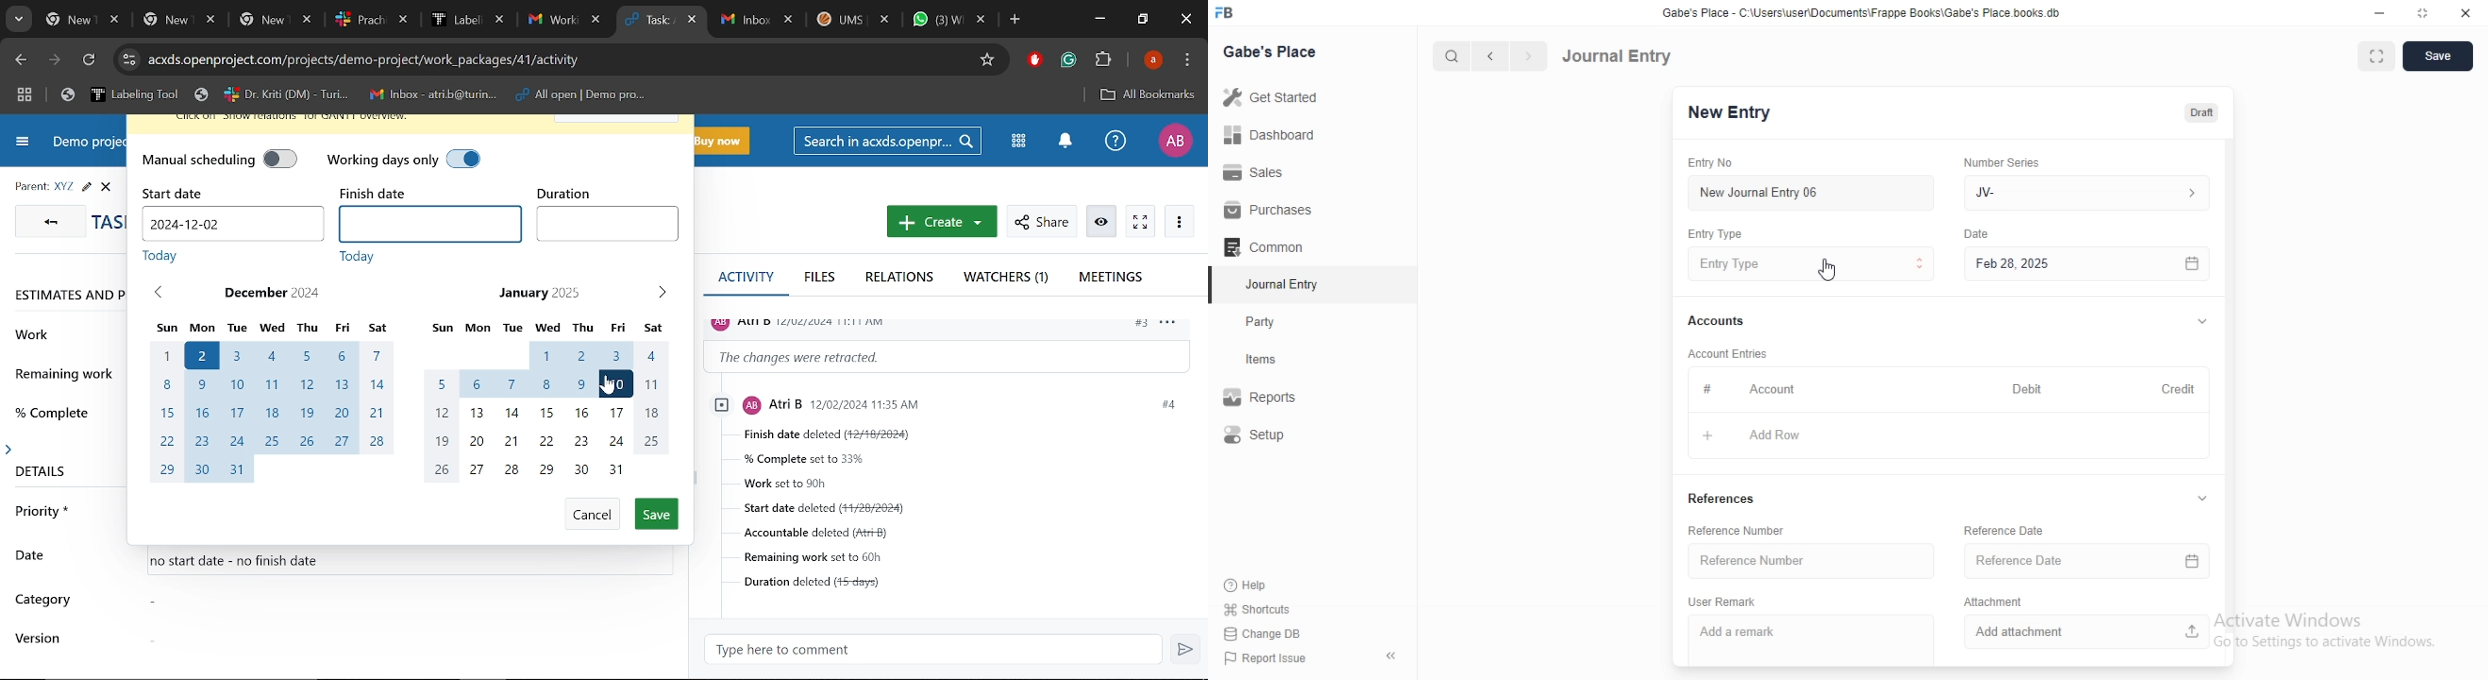 The width and height of the screenshot is (2492, 700). Describe the element at coordinates (1271, 210) in the screenshot. I see `Purchases` at that location.